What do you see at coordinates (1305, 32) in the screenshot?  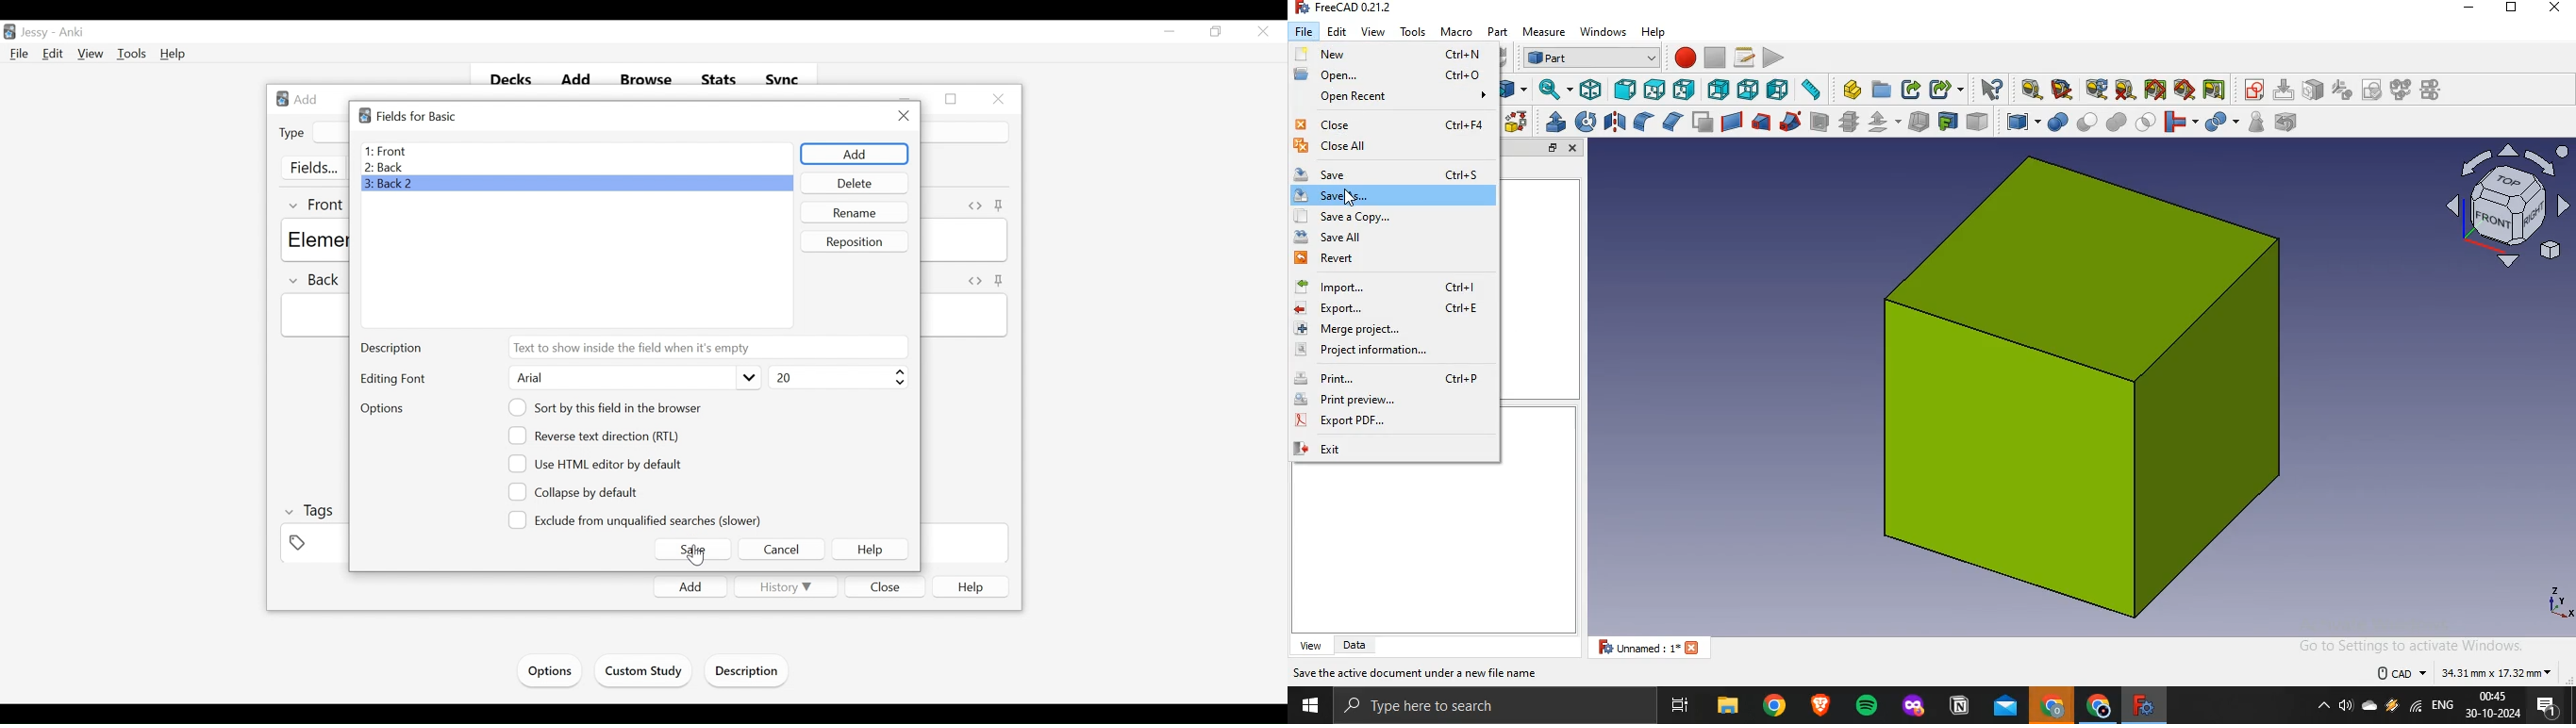 I see `file` at bounding box center [1305, 32].